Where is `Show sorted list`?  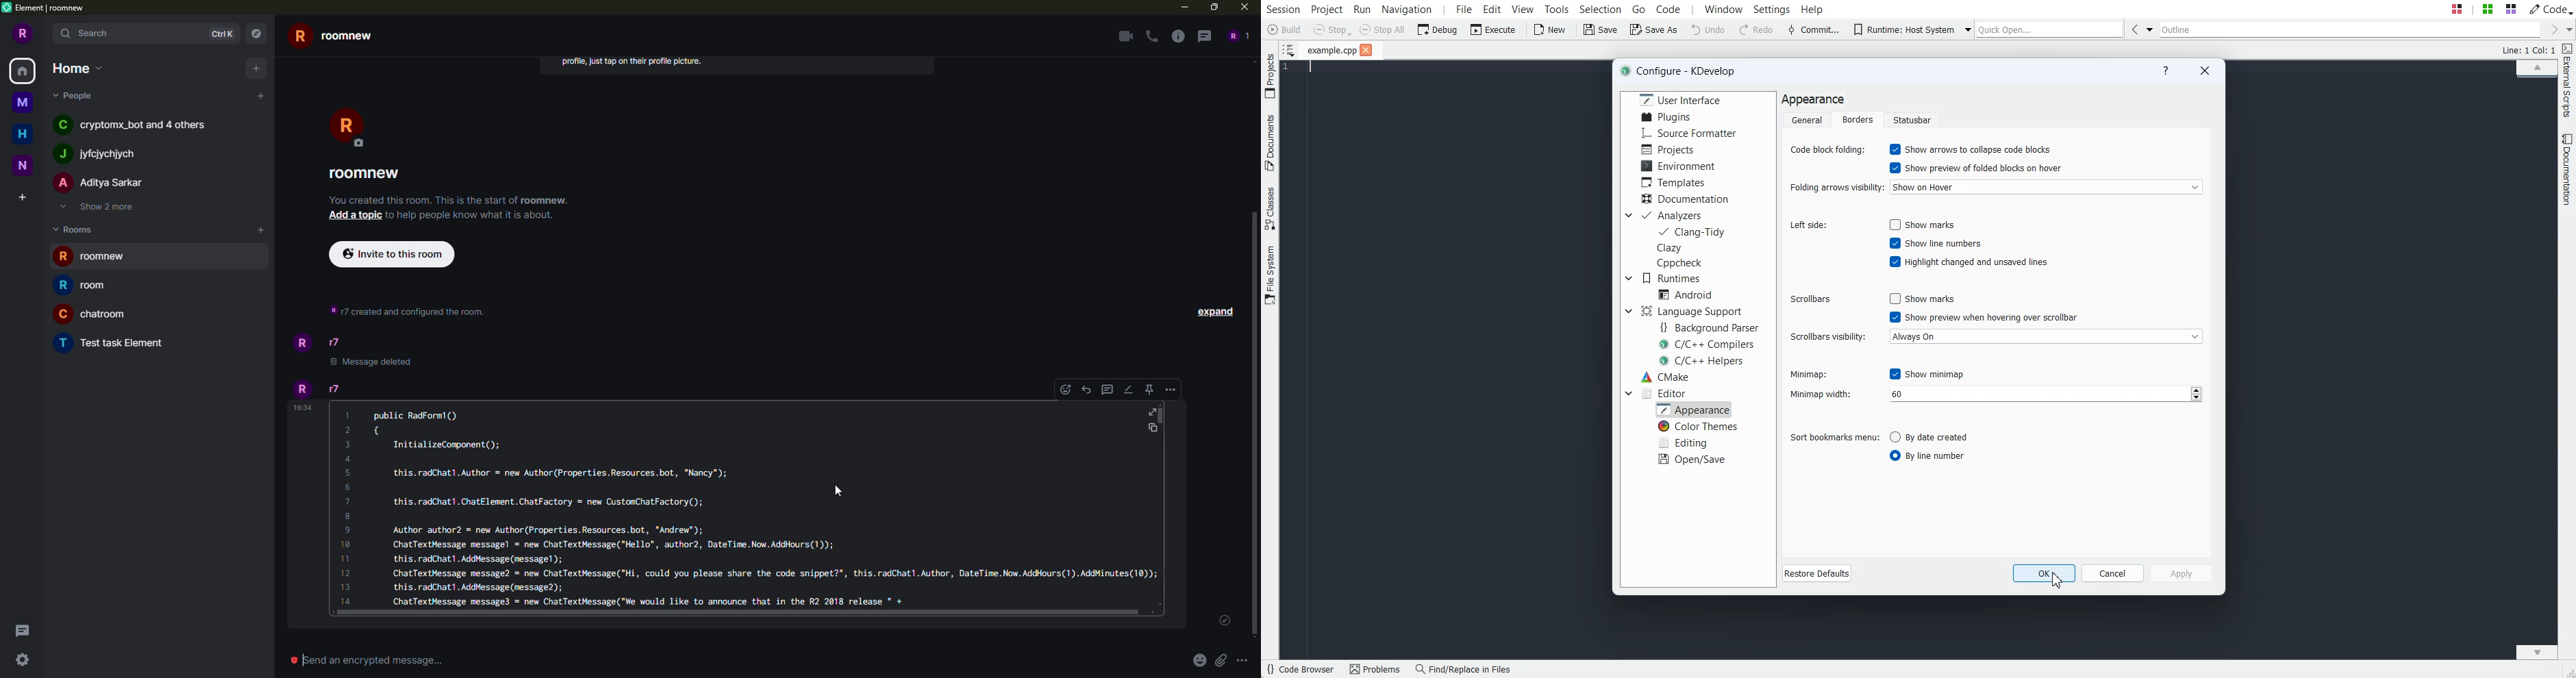 Show sorted list is located at coordinates (1290, 49).